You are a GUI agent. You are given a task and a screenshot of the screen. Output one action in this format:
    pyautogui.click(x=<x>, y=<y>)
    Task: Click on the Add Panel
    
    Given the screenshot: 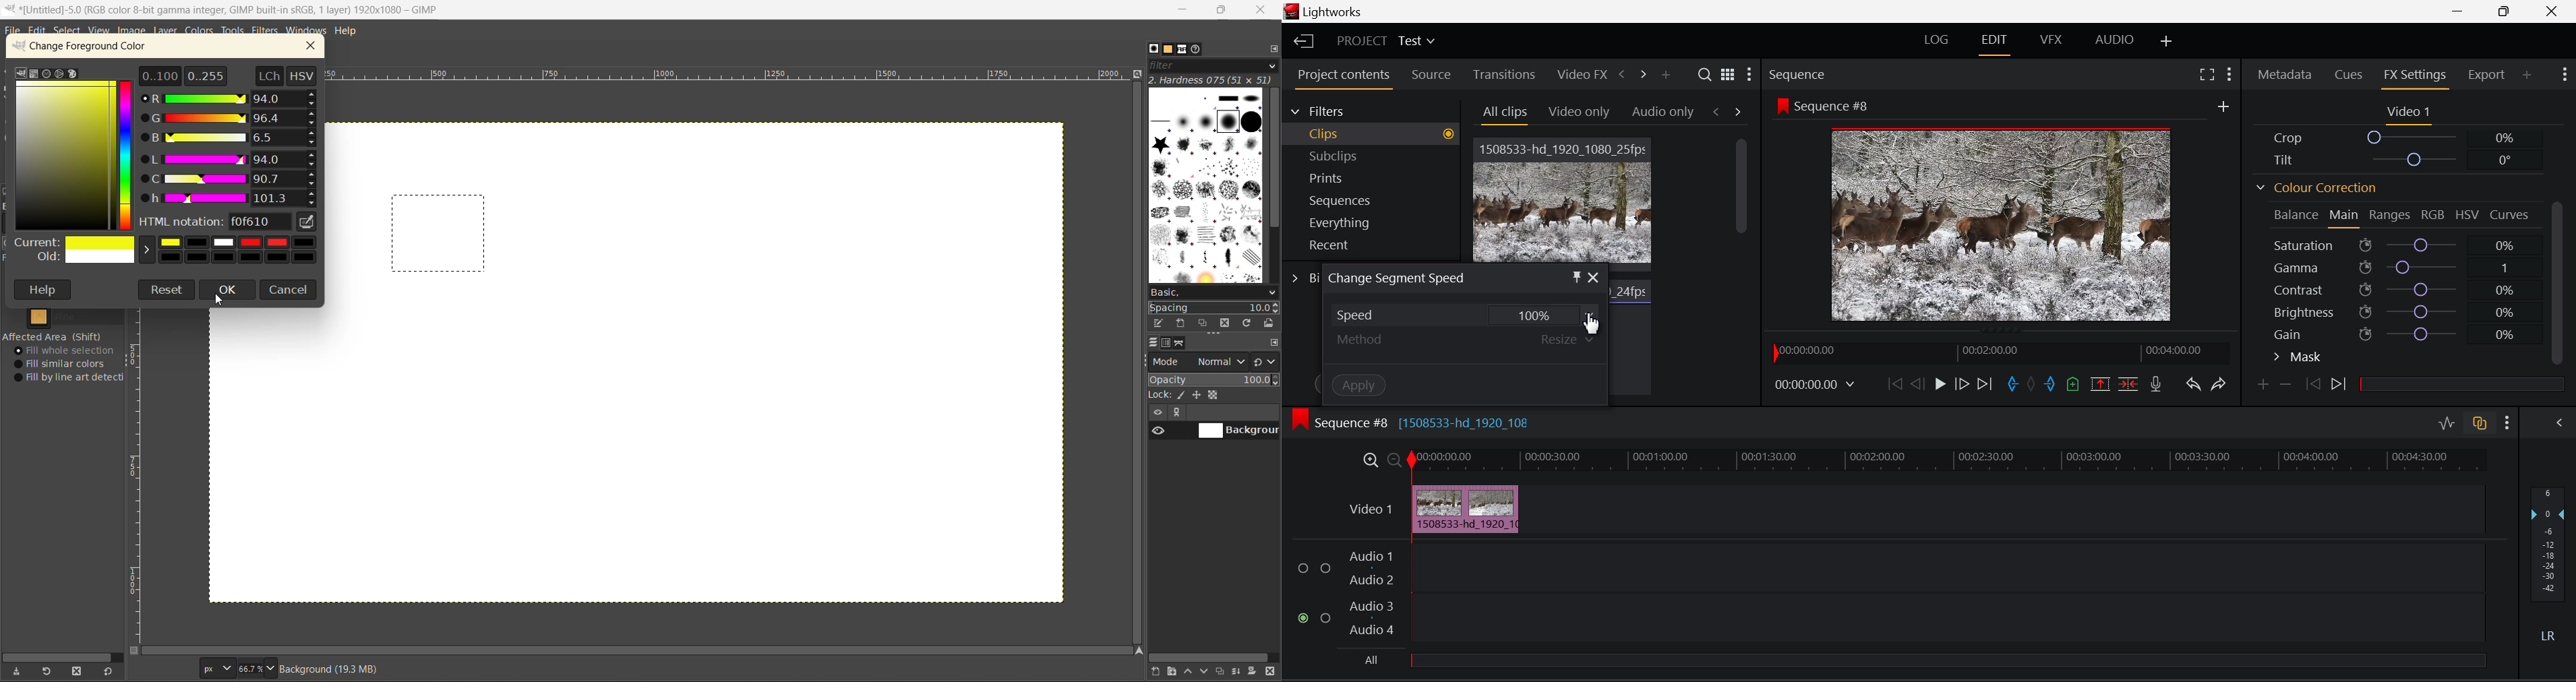 What is the action you would take?
    pyautogui.click(x=2528, y=76)
    